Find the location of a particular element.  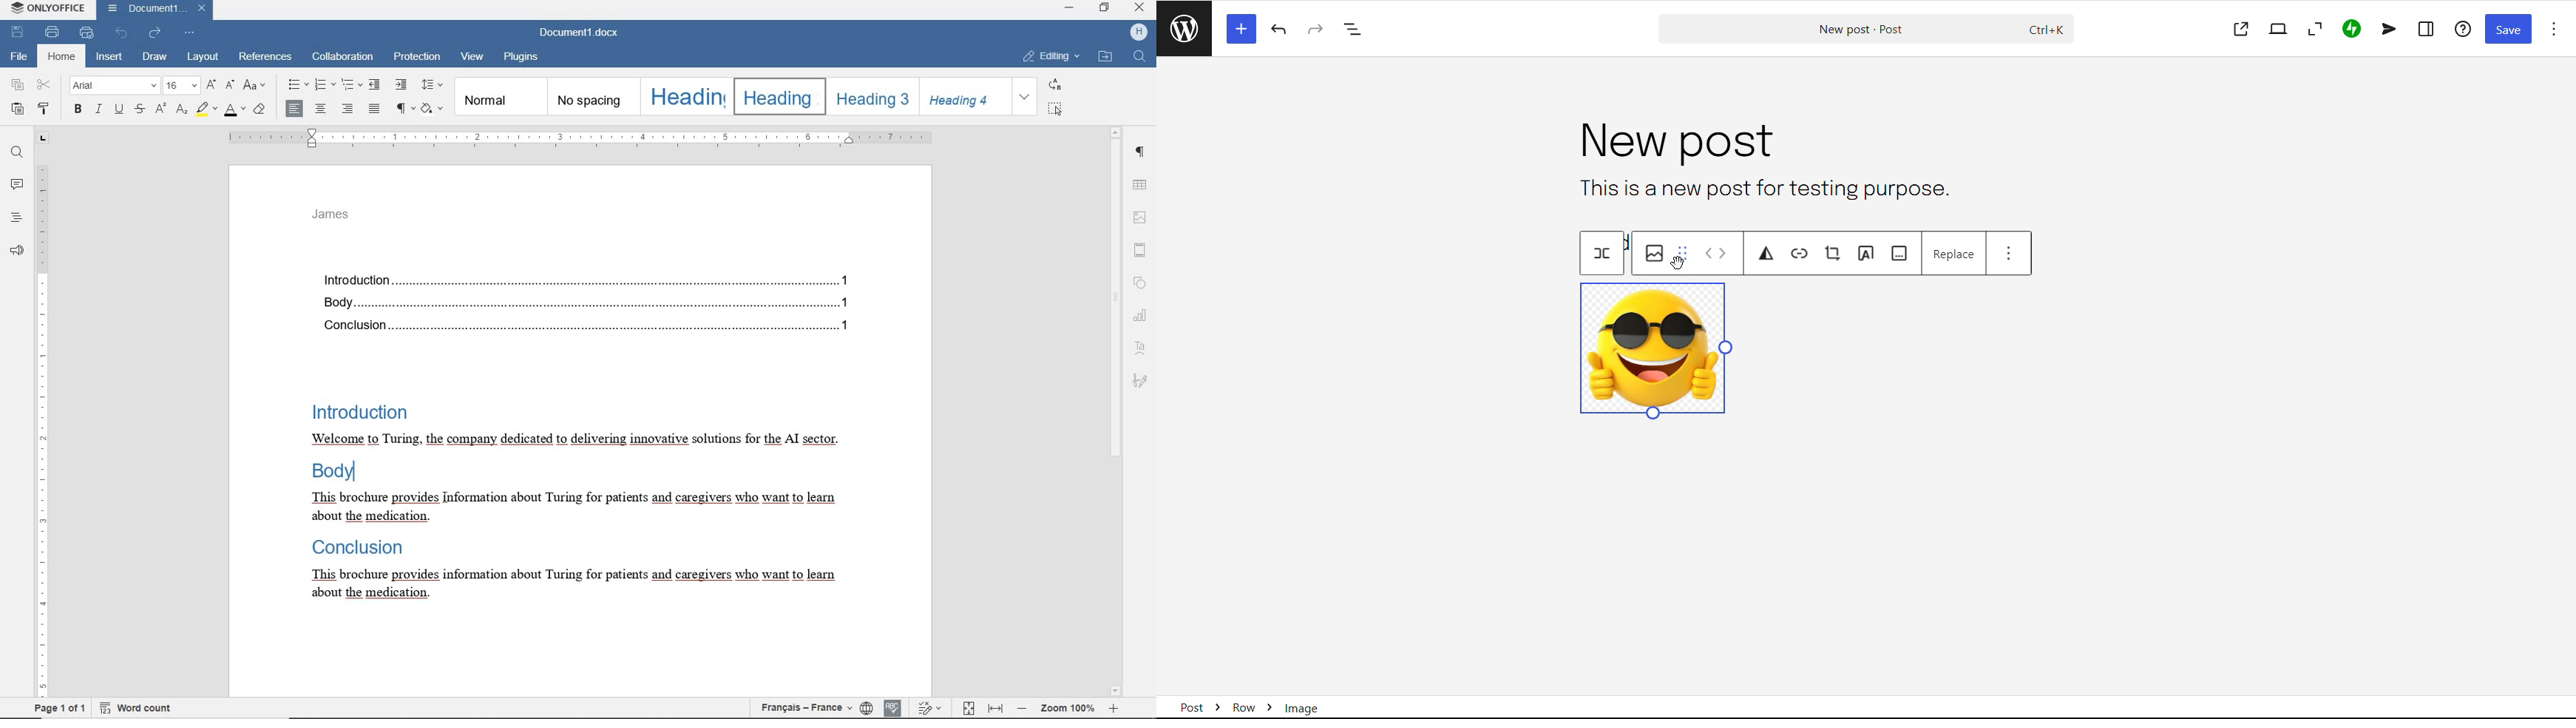

ZOOM 100% is located at coordinates (1066, 709).